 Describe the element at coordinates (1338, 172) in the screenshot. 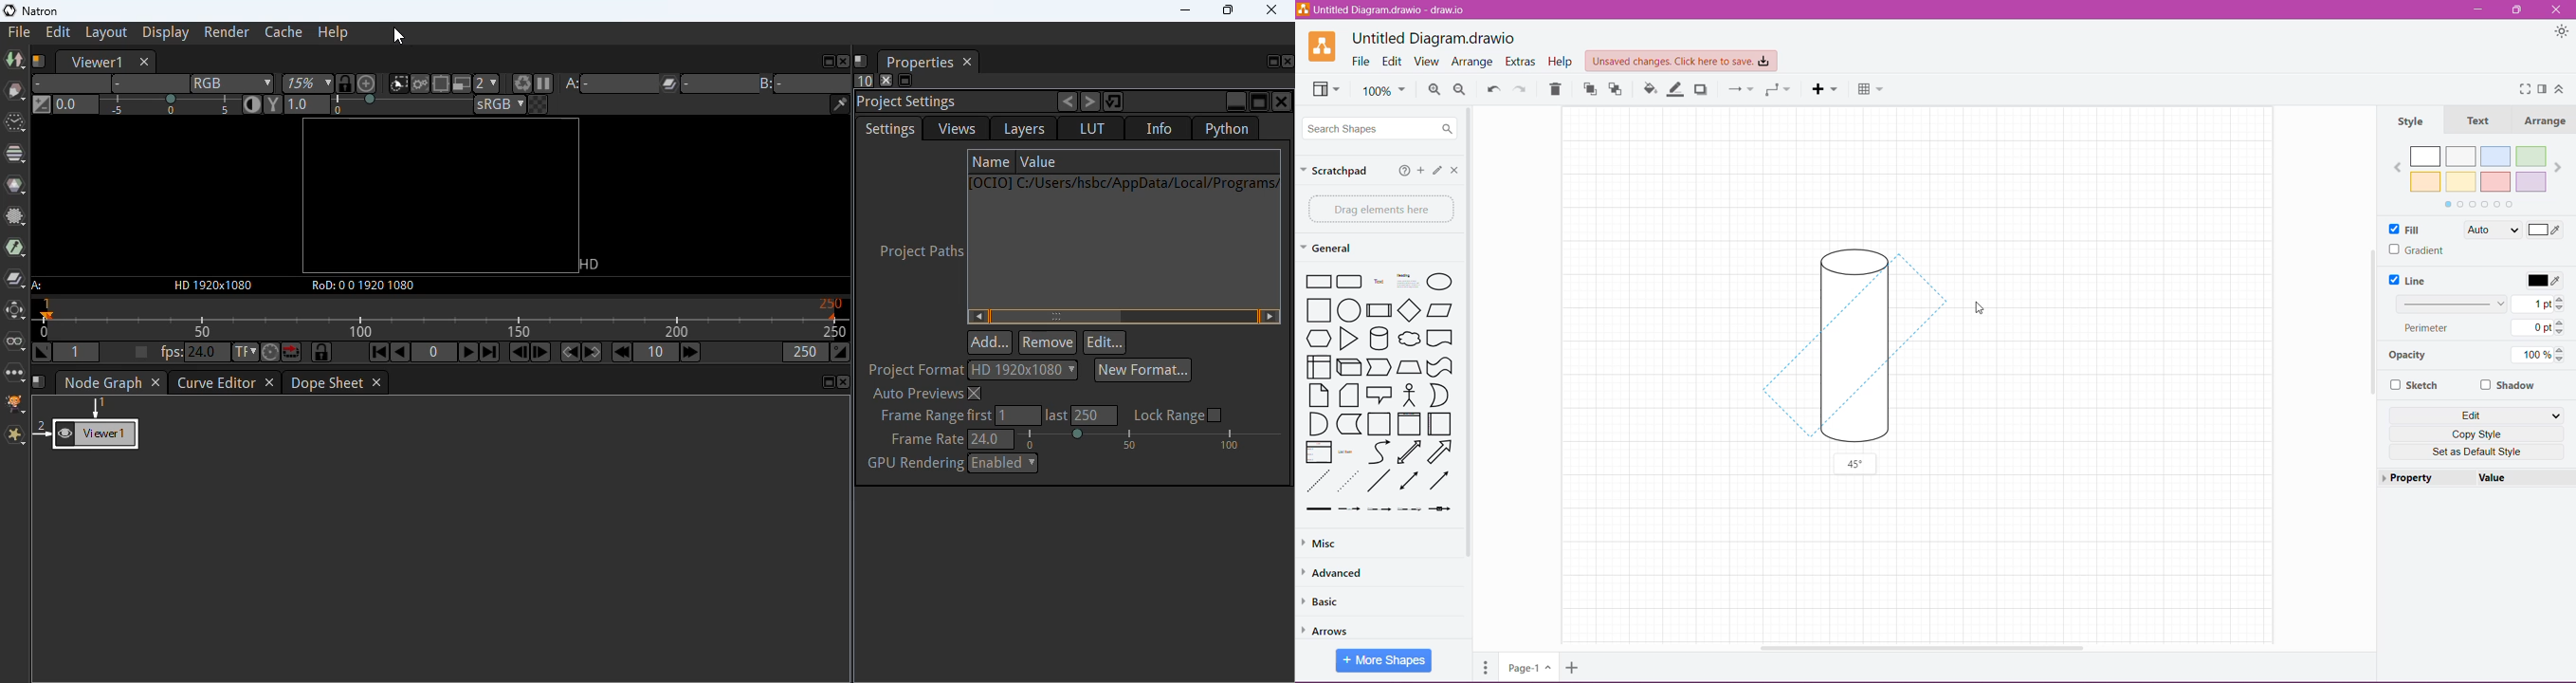

I see `Scratchpad` at that location.